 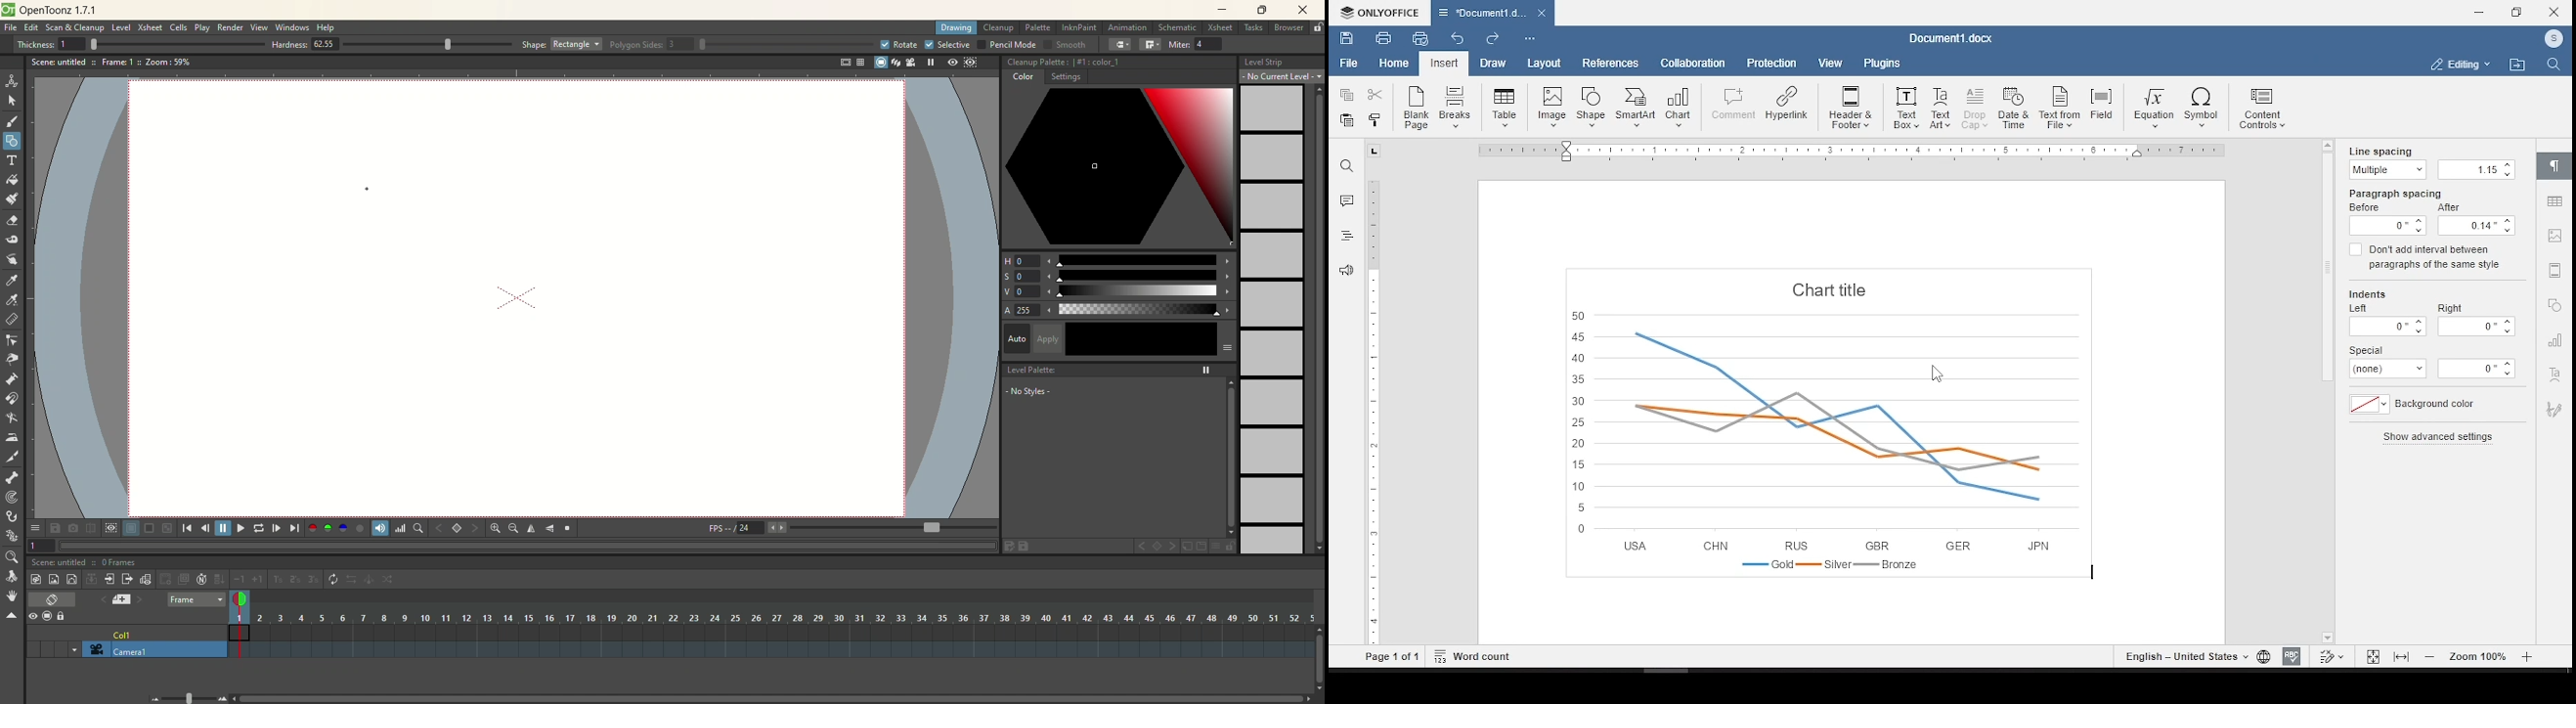 What do you see at coordinates (73, 528) in the screenshot?
I see `snapchat` at bounding box center [73, 528].